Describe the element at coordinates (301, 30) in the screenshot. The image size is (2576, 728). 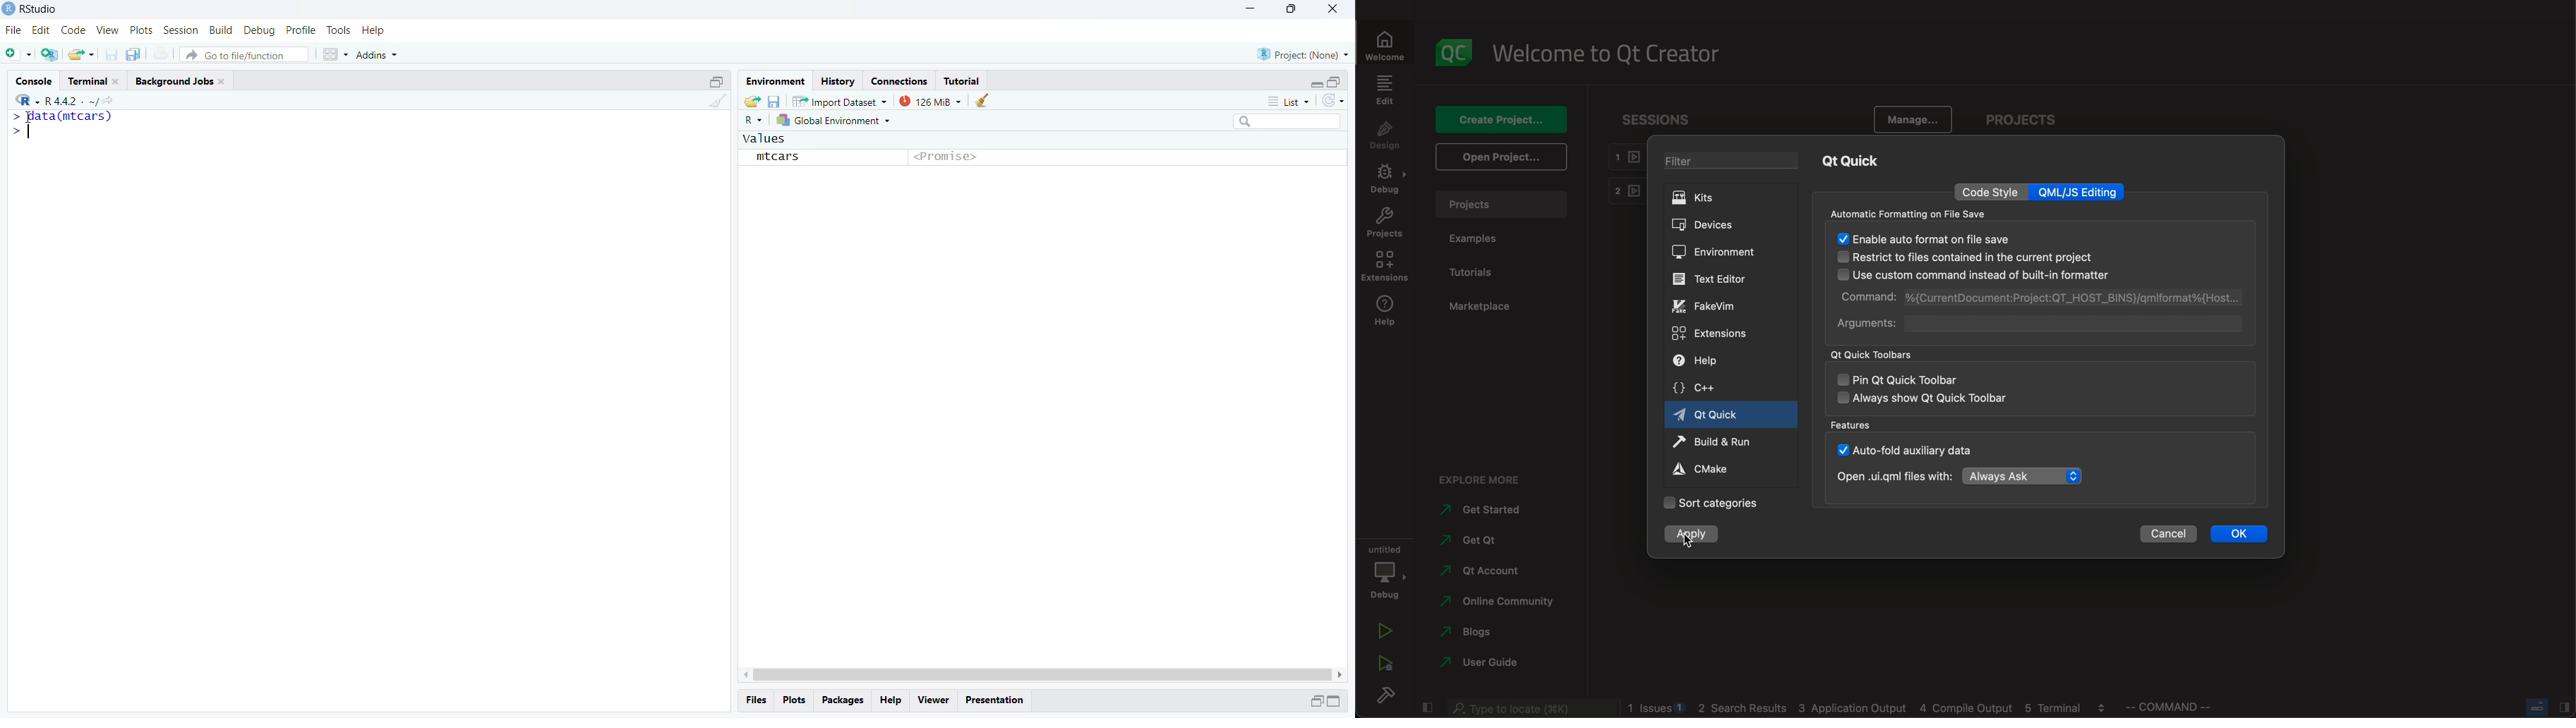
I see `Profile` at that location.